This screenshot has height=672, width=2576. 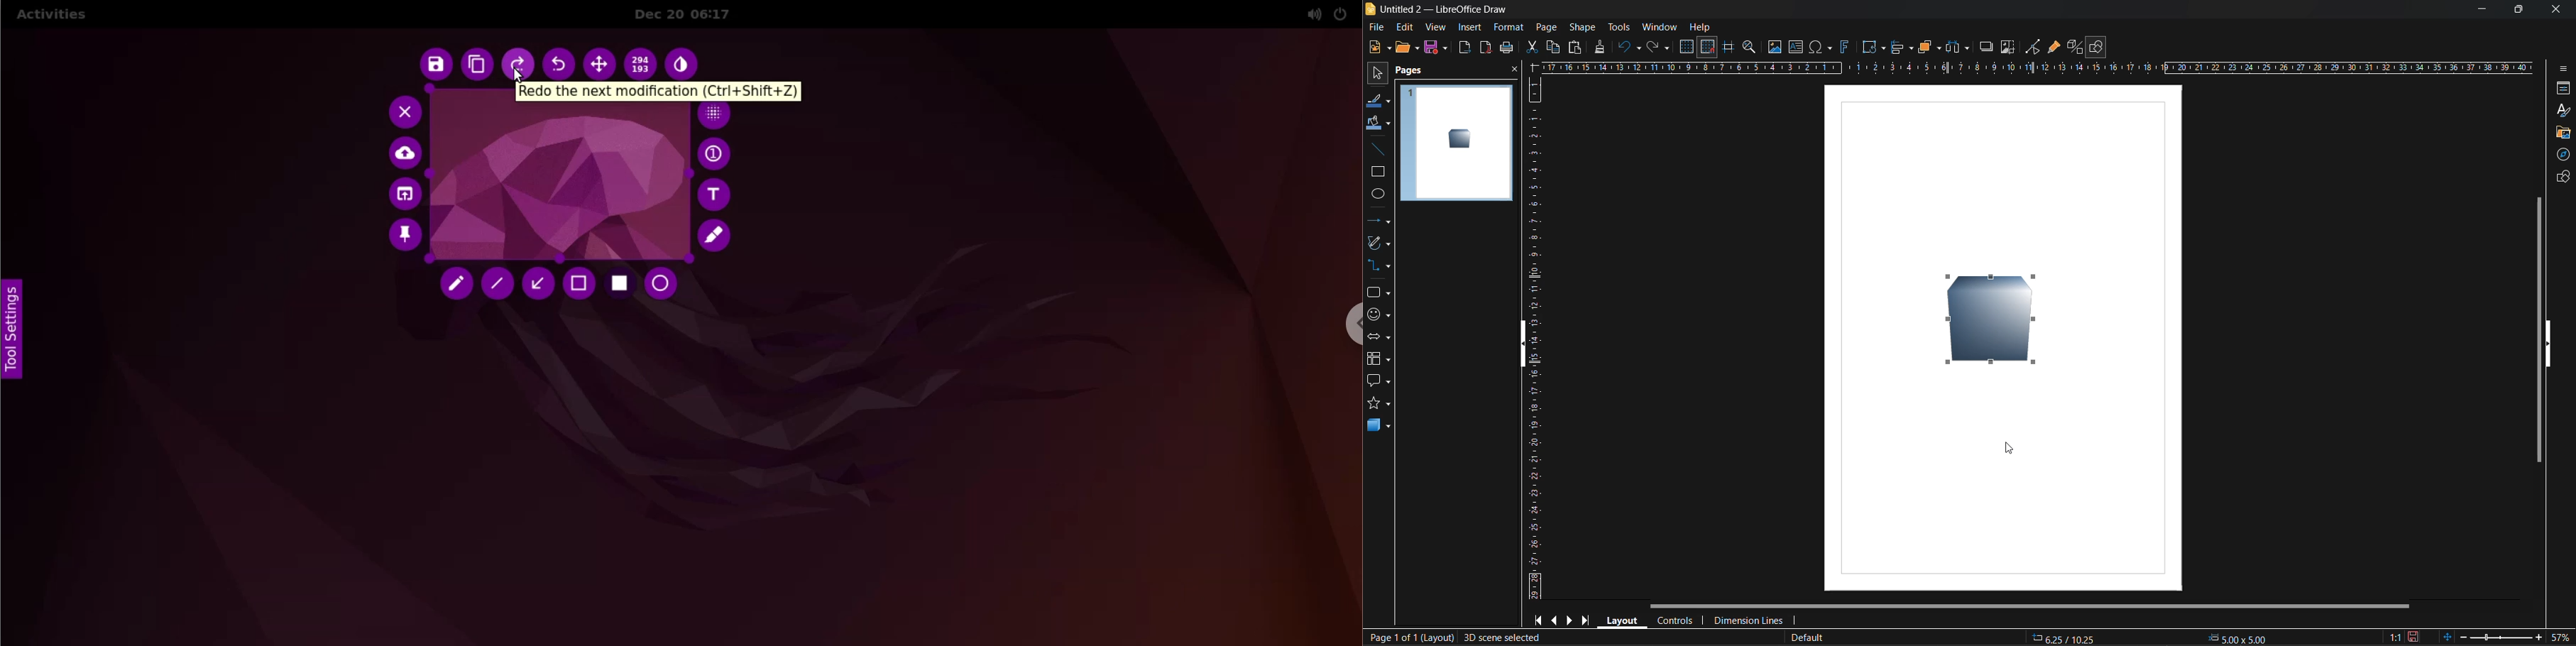 I want to click on 3d shapes, so click(x=1379, y=427).